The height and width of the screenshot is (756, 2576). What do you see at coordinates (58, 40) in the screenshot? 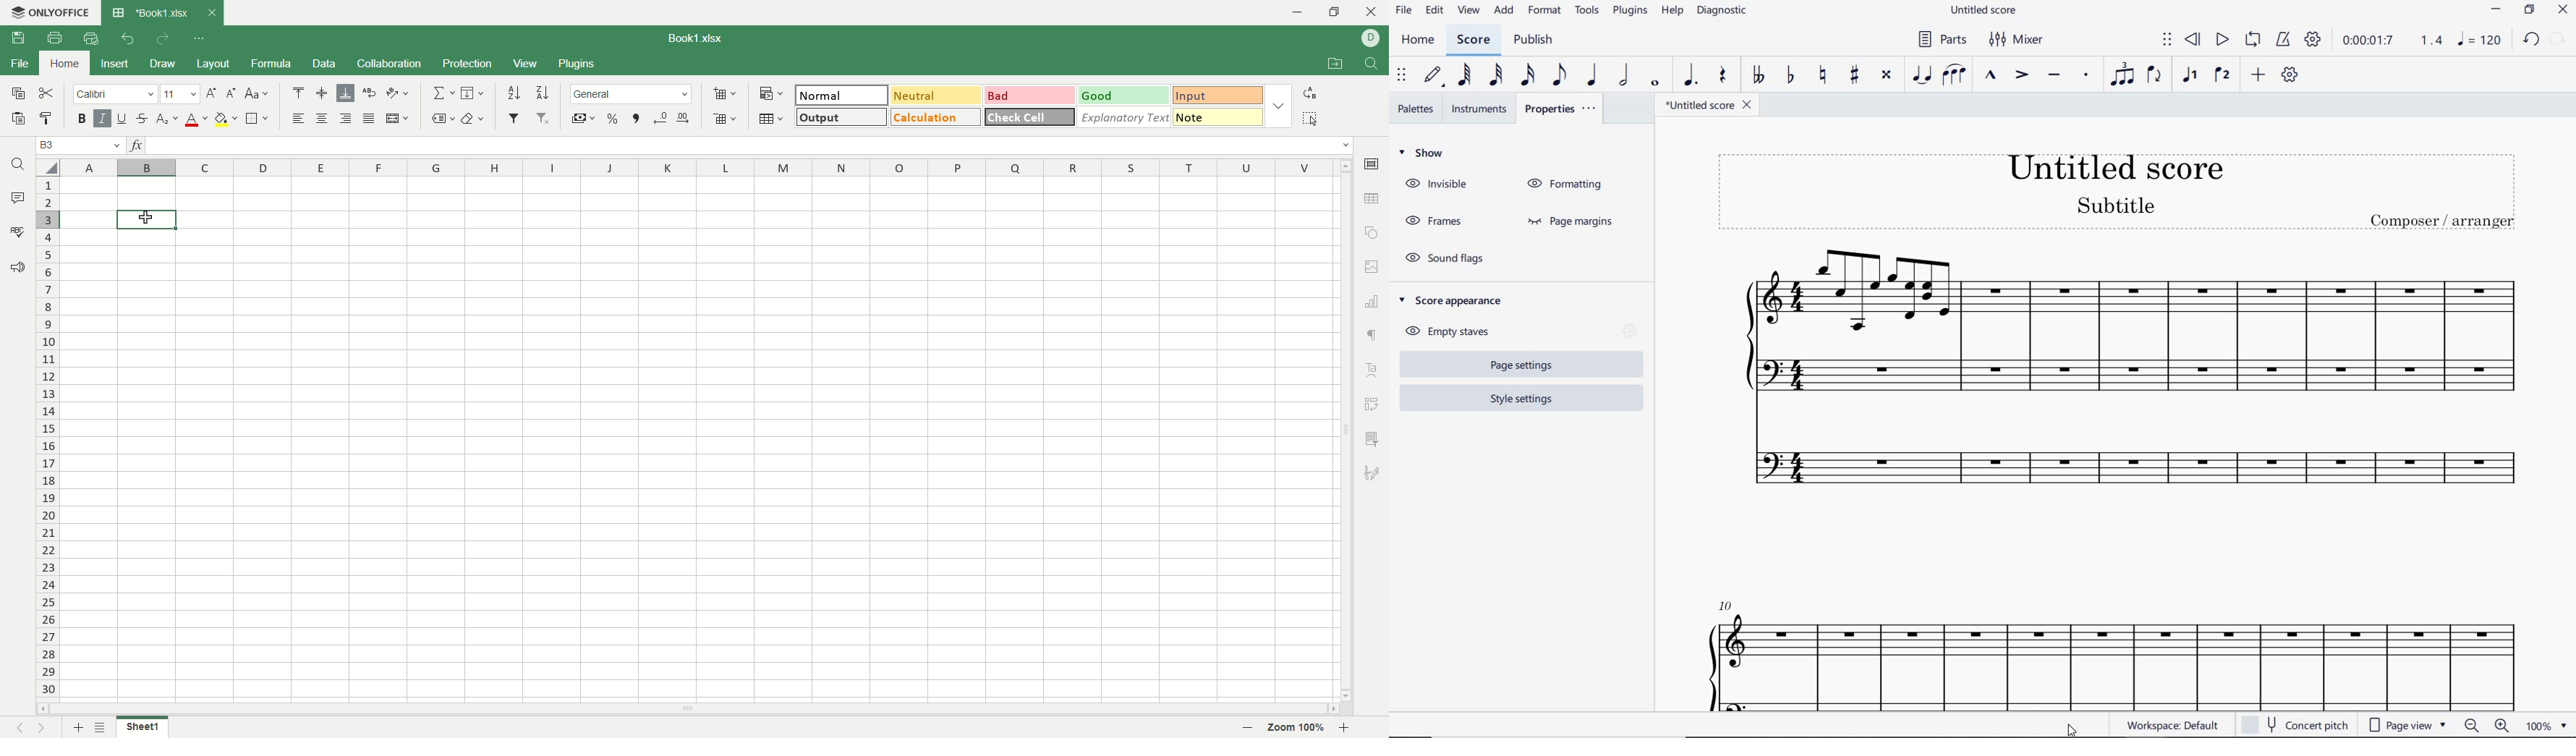
I see `print` at bounding box center [58, 40].